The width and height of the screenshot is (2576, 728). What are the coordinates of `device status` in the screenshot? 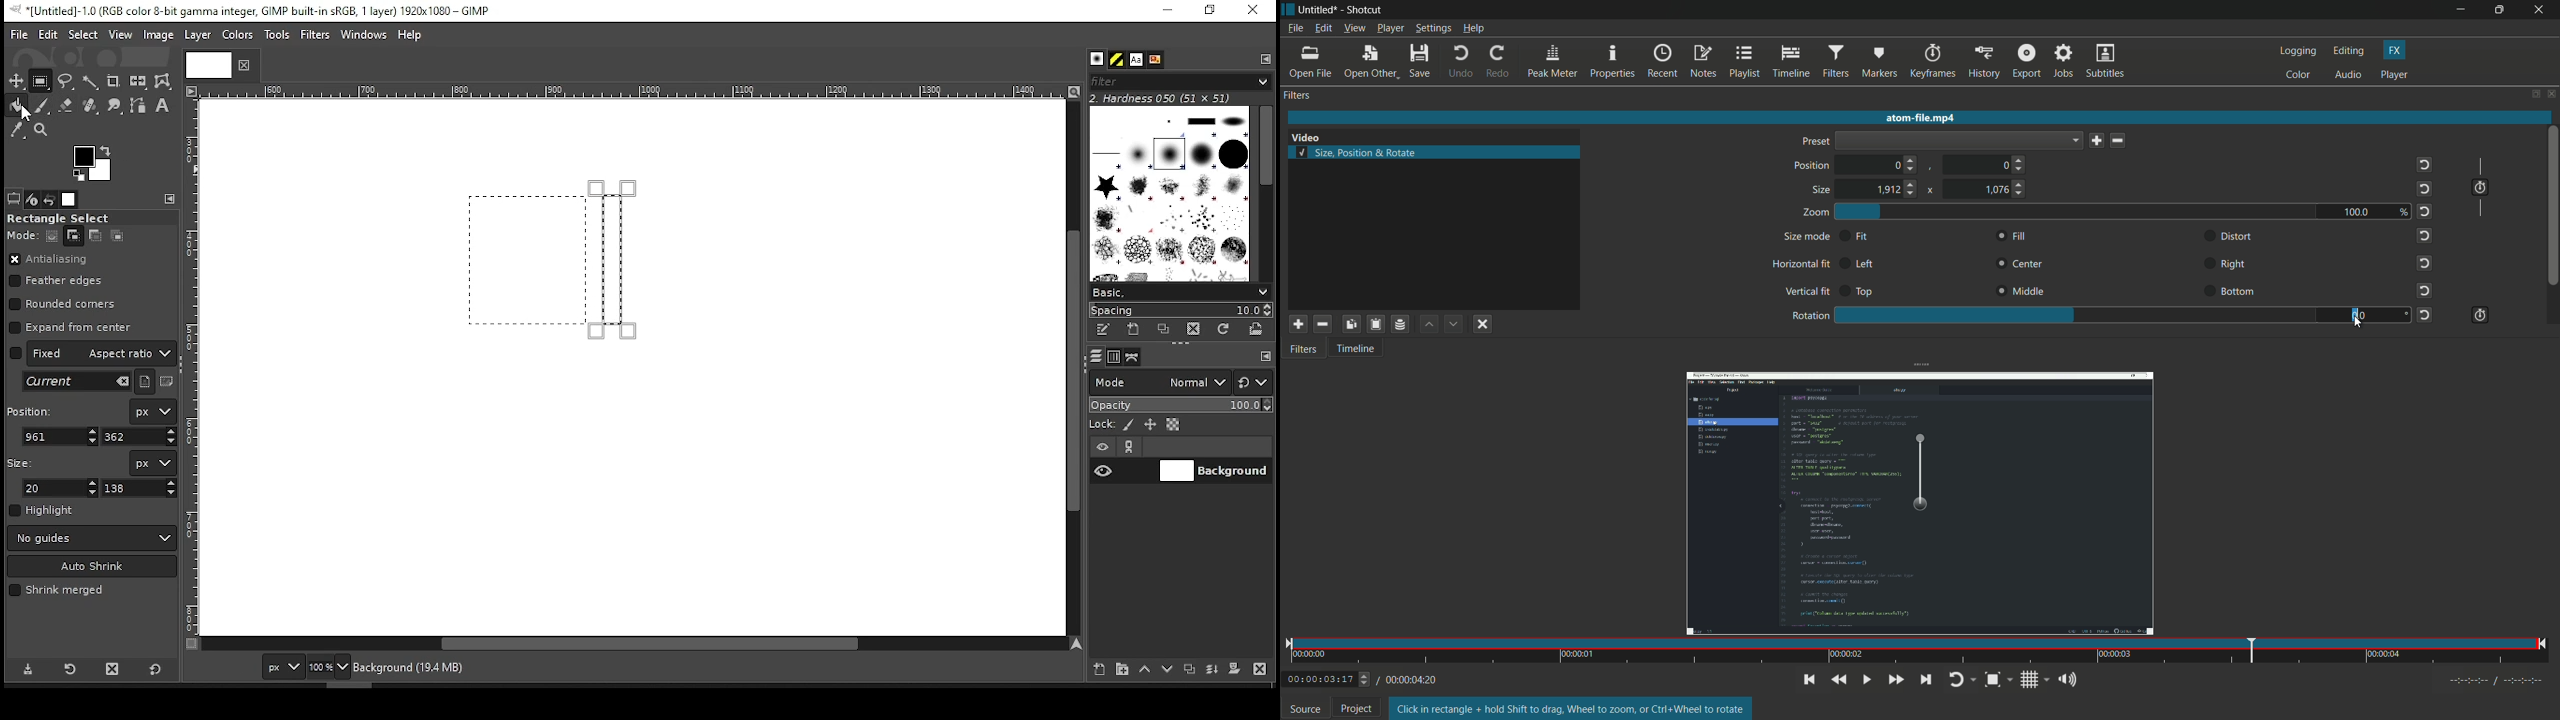 It's located at (32, 199).